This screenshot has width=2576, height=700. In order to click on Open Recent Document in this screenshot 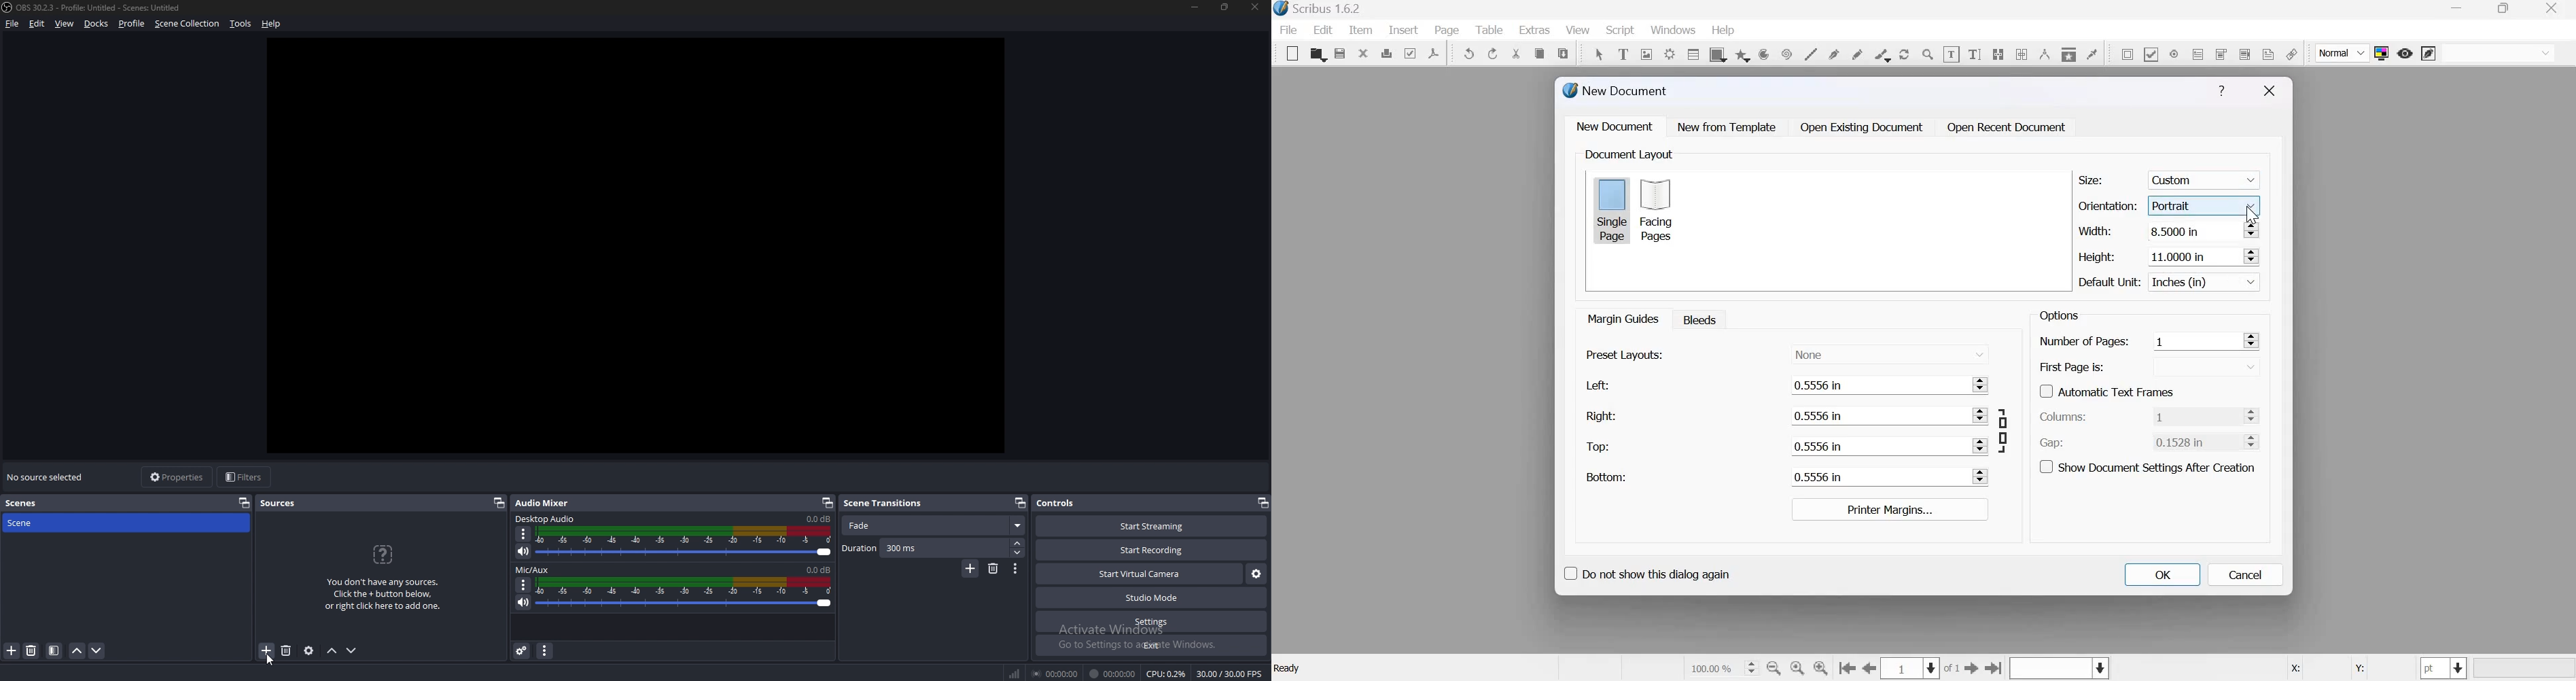, I will do `click(2007, 128)`.